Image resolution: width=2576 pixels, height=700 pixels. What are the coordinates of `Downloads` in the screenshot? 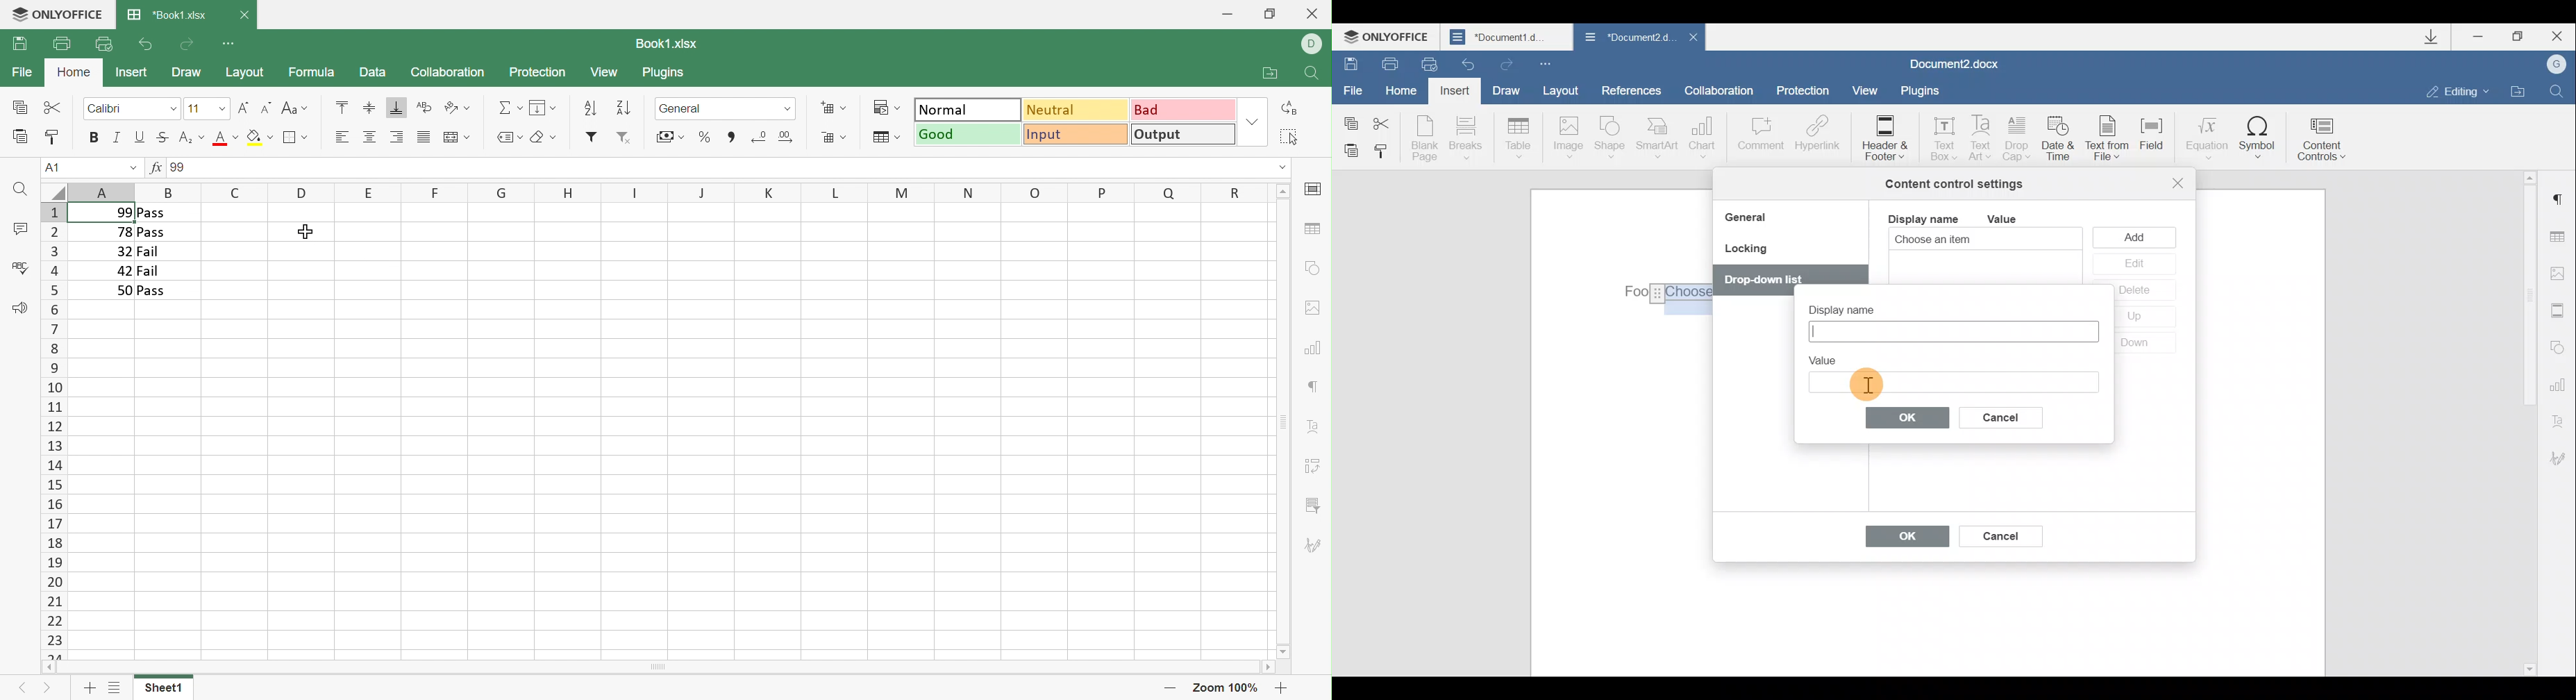 It's located at (2436, 37).